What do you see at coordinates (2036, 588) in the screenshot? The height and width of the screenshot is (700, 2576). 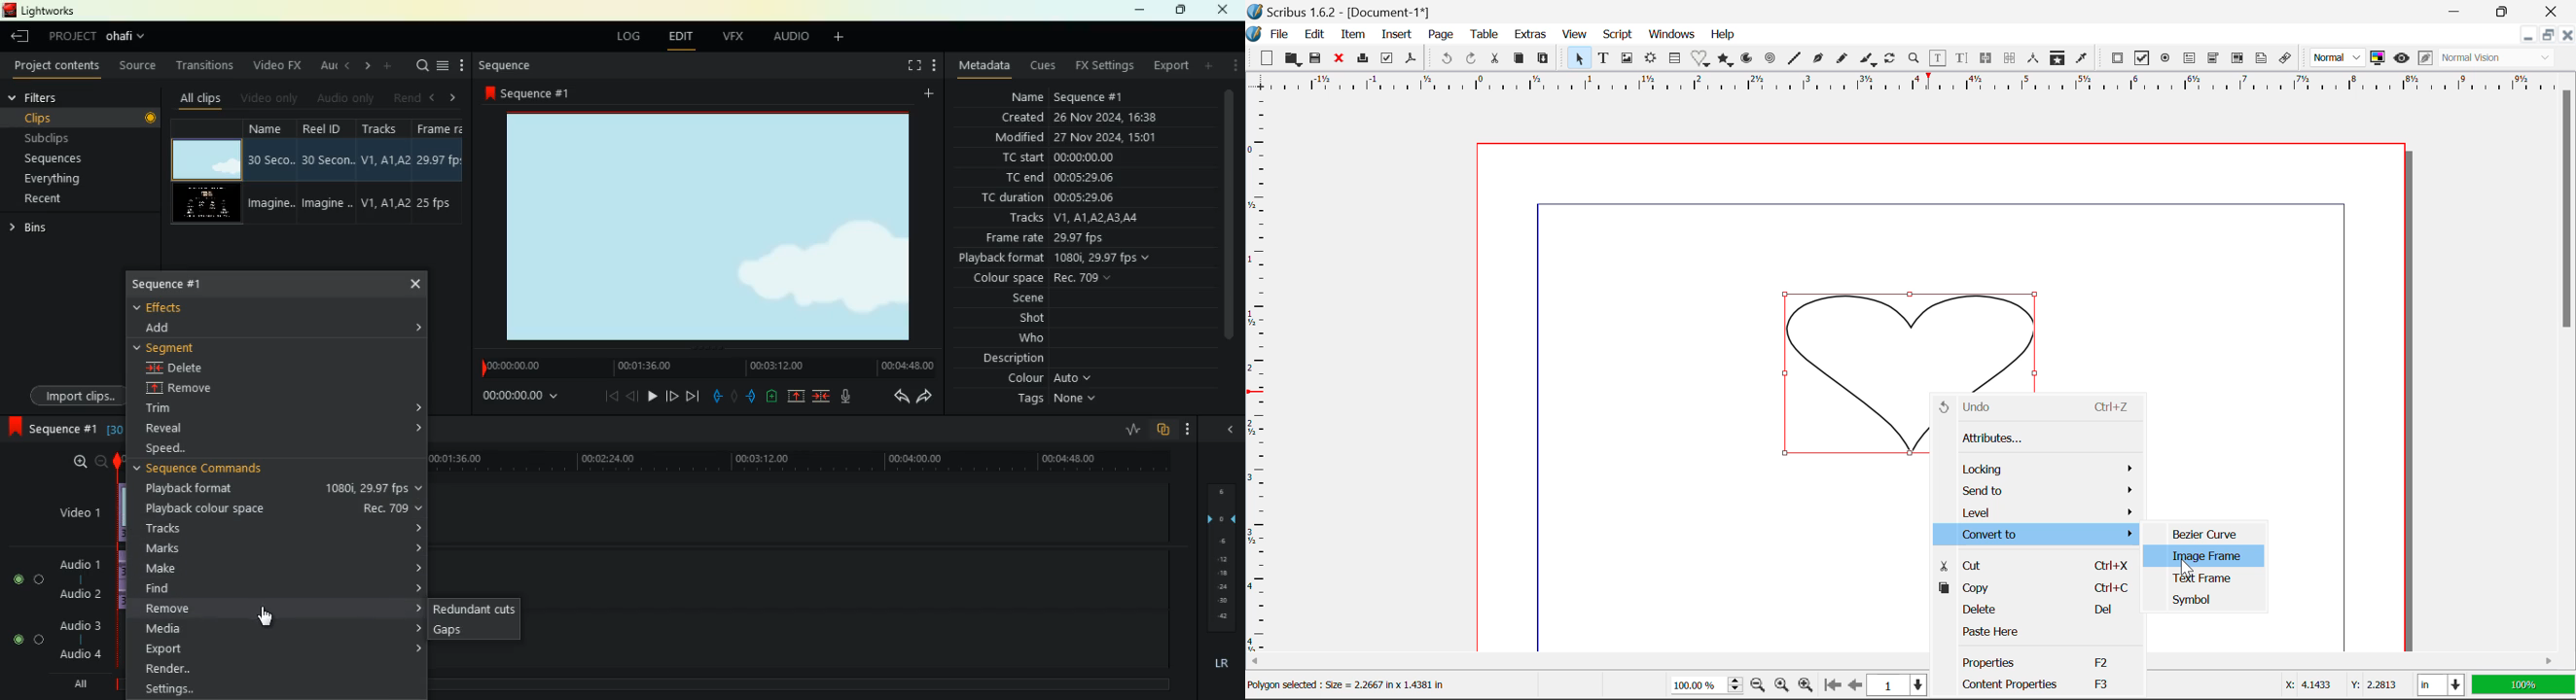 I see `Copy` at bounding box center [2036, 588].